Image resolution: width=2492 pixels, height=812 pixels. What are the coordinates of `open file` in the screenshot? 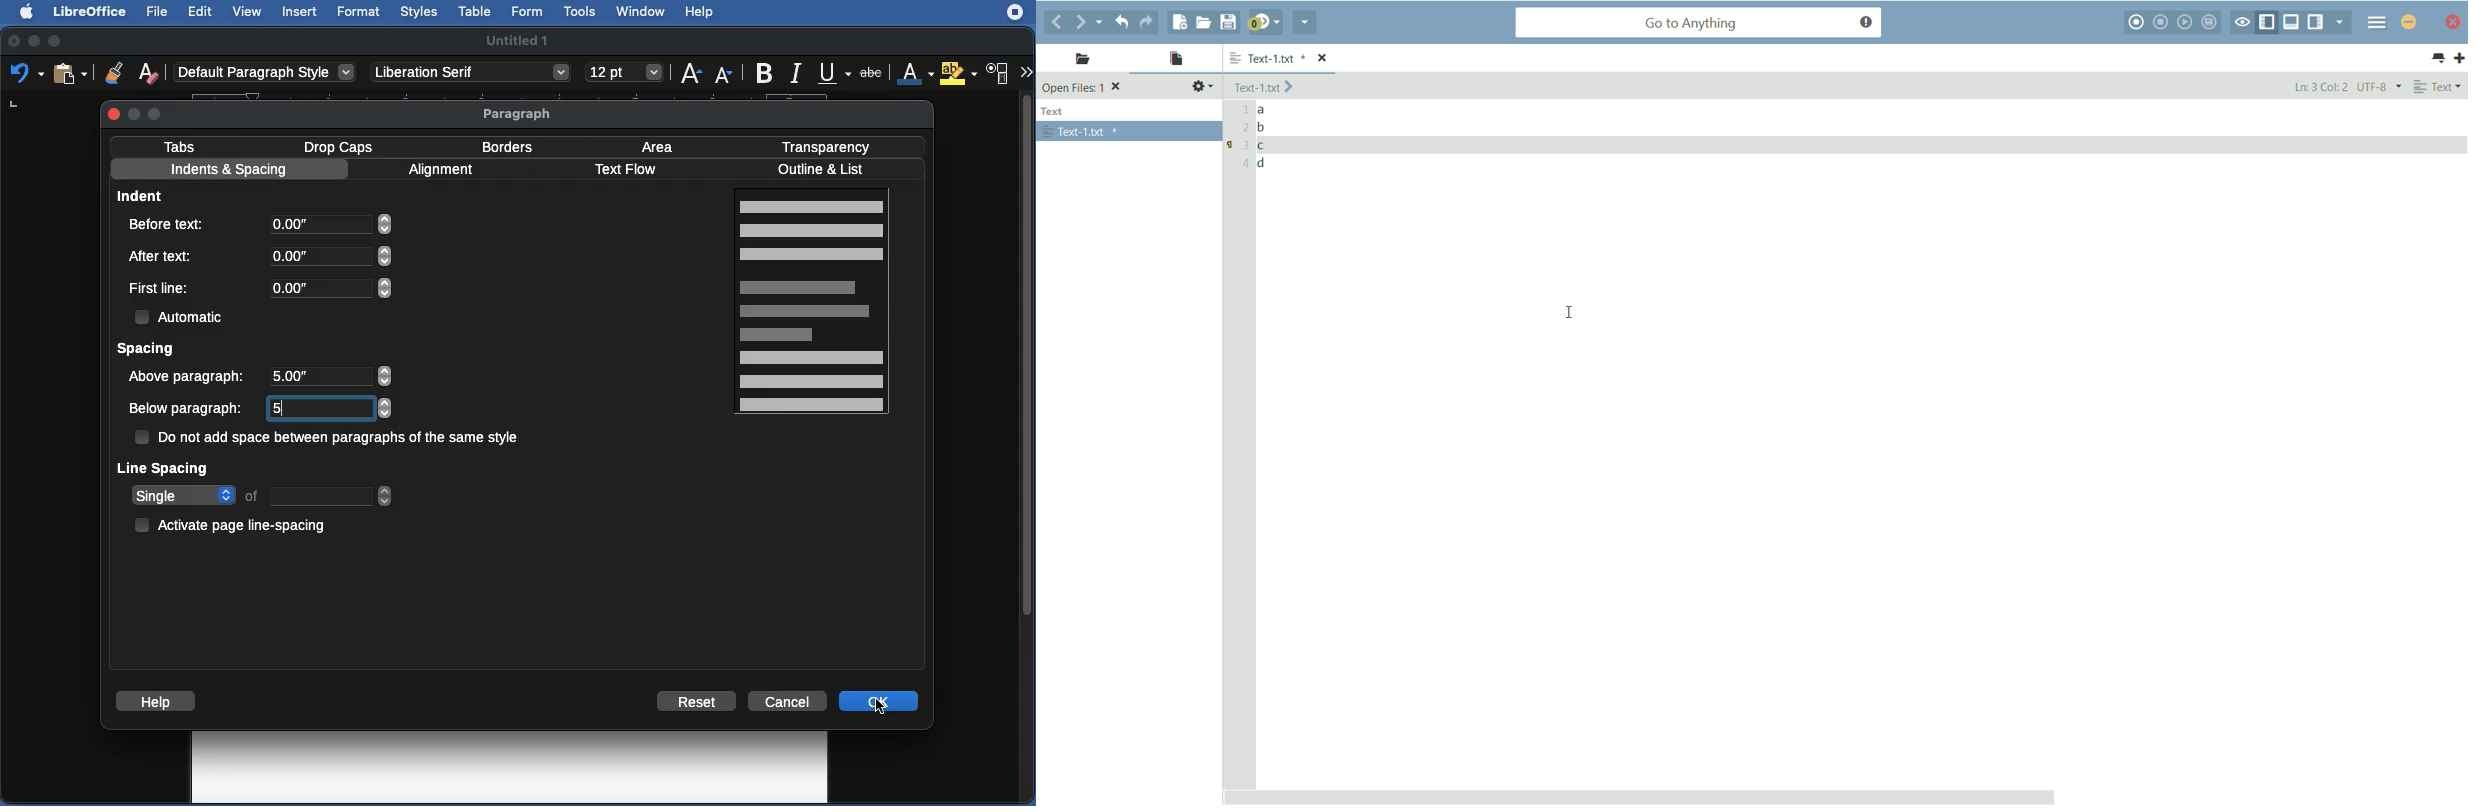 It's located at (1203, 22).